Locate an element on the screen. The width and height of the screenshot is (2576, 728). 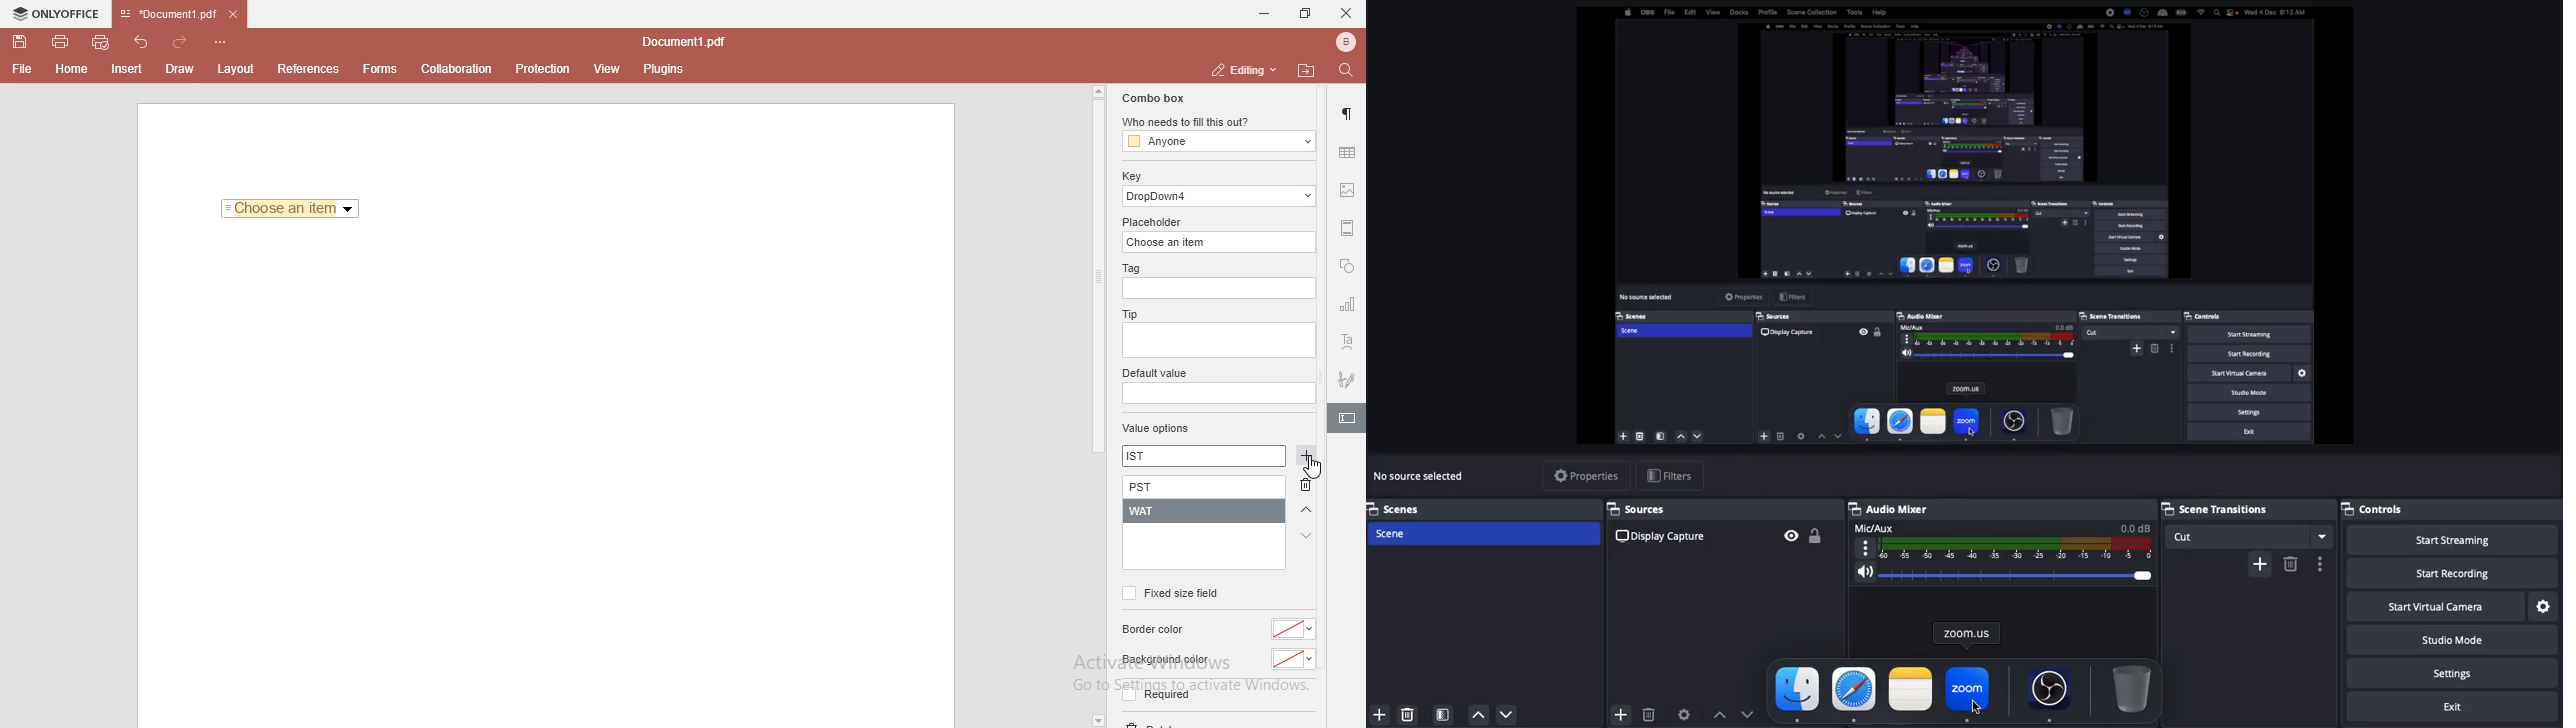
layout is located at coordinates (239, 69).